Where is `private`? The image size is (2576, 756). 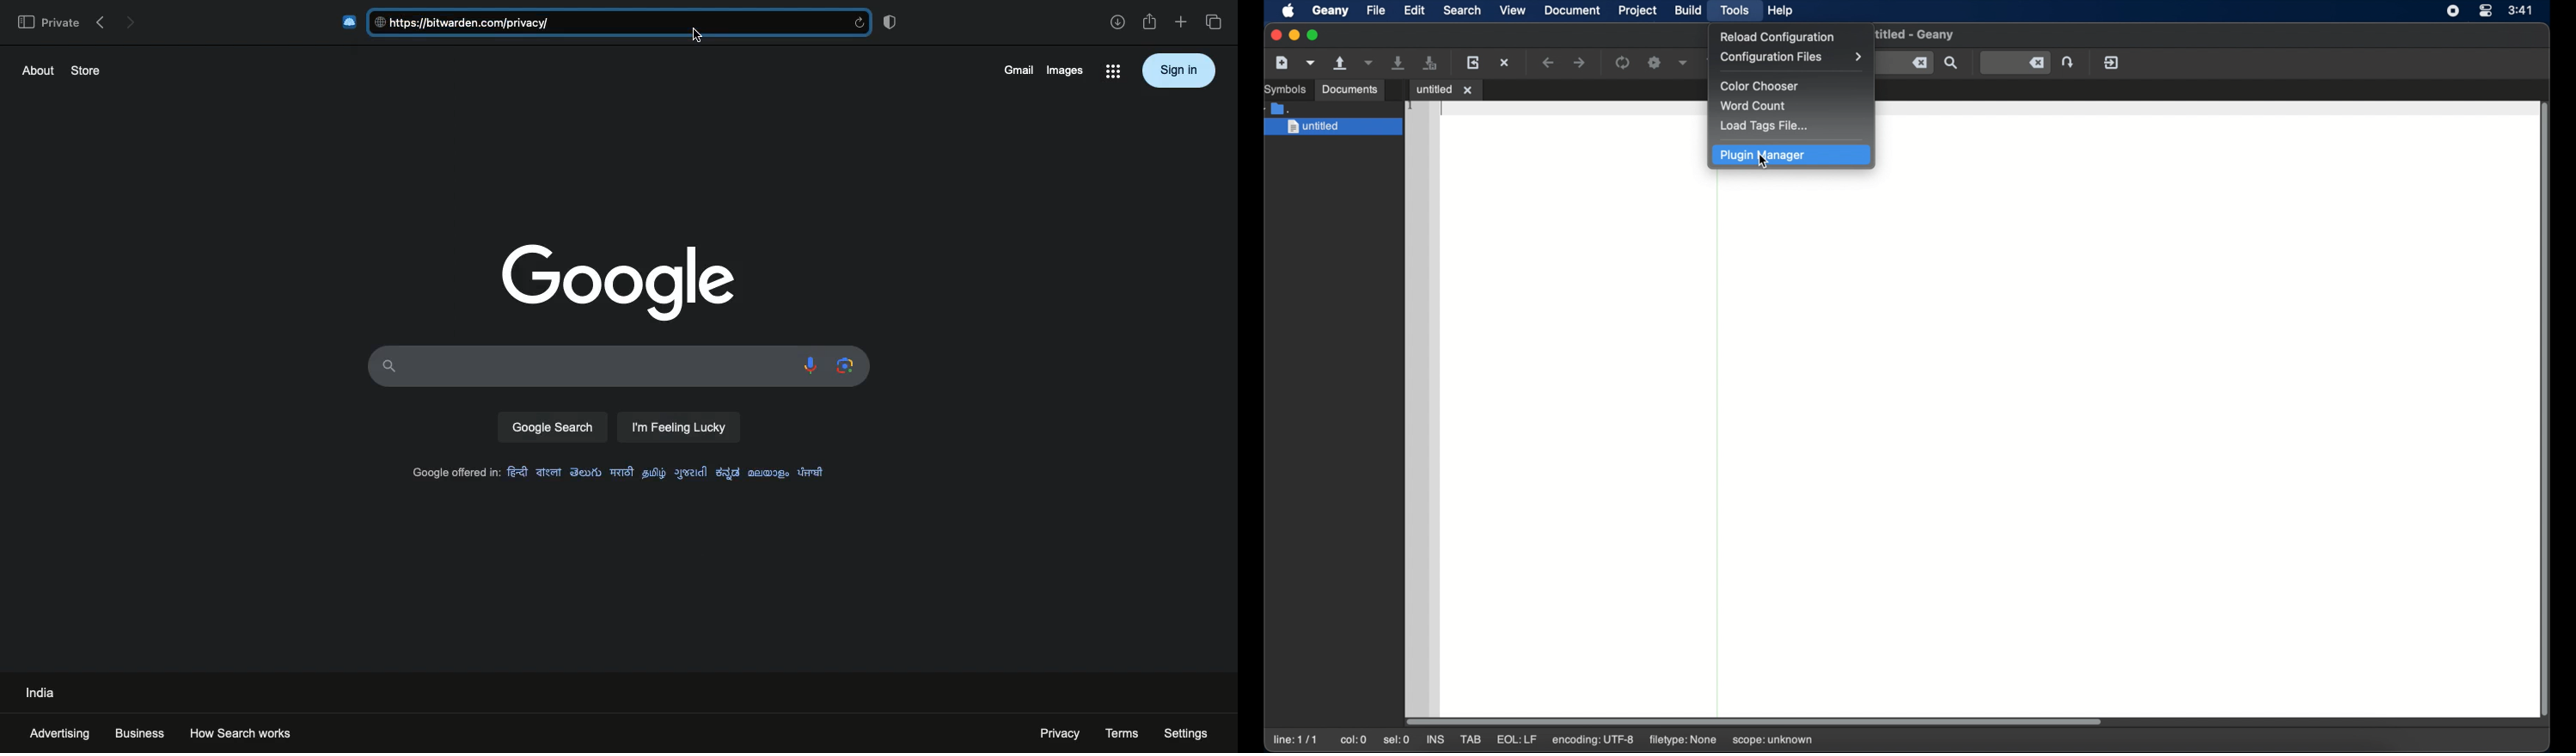 private is located at coordinates (47, 21).